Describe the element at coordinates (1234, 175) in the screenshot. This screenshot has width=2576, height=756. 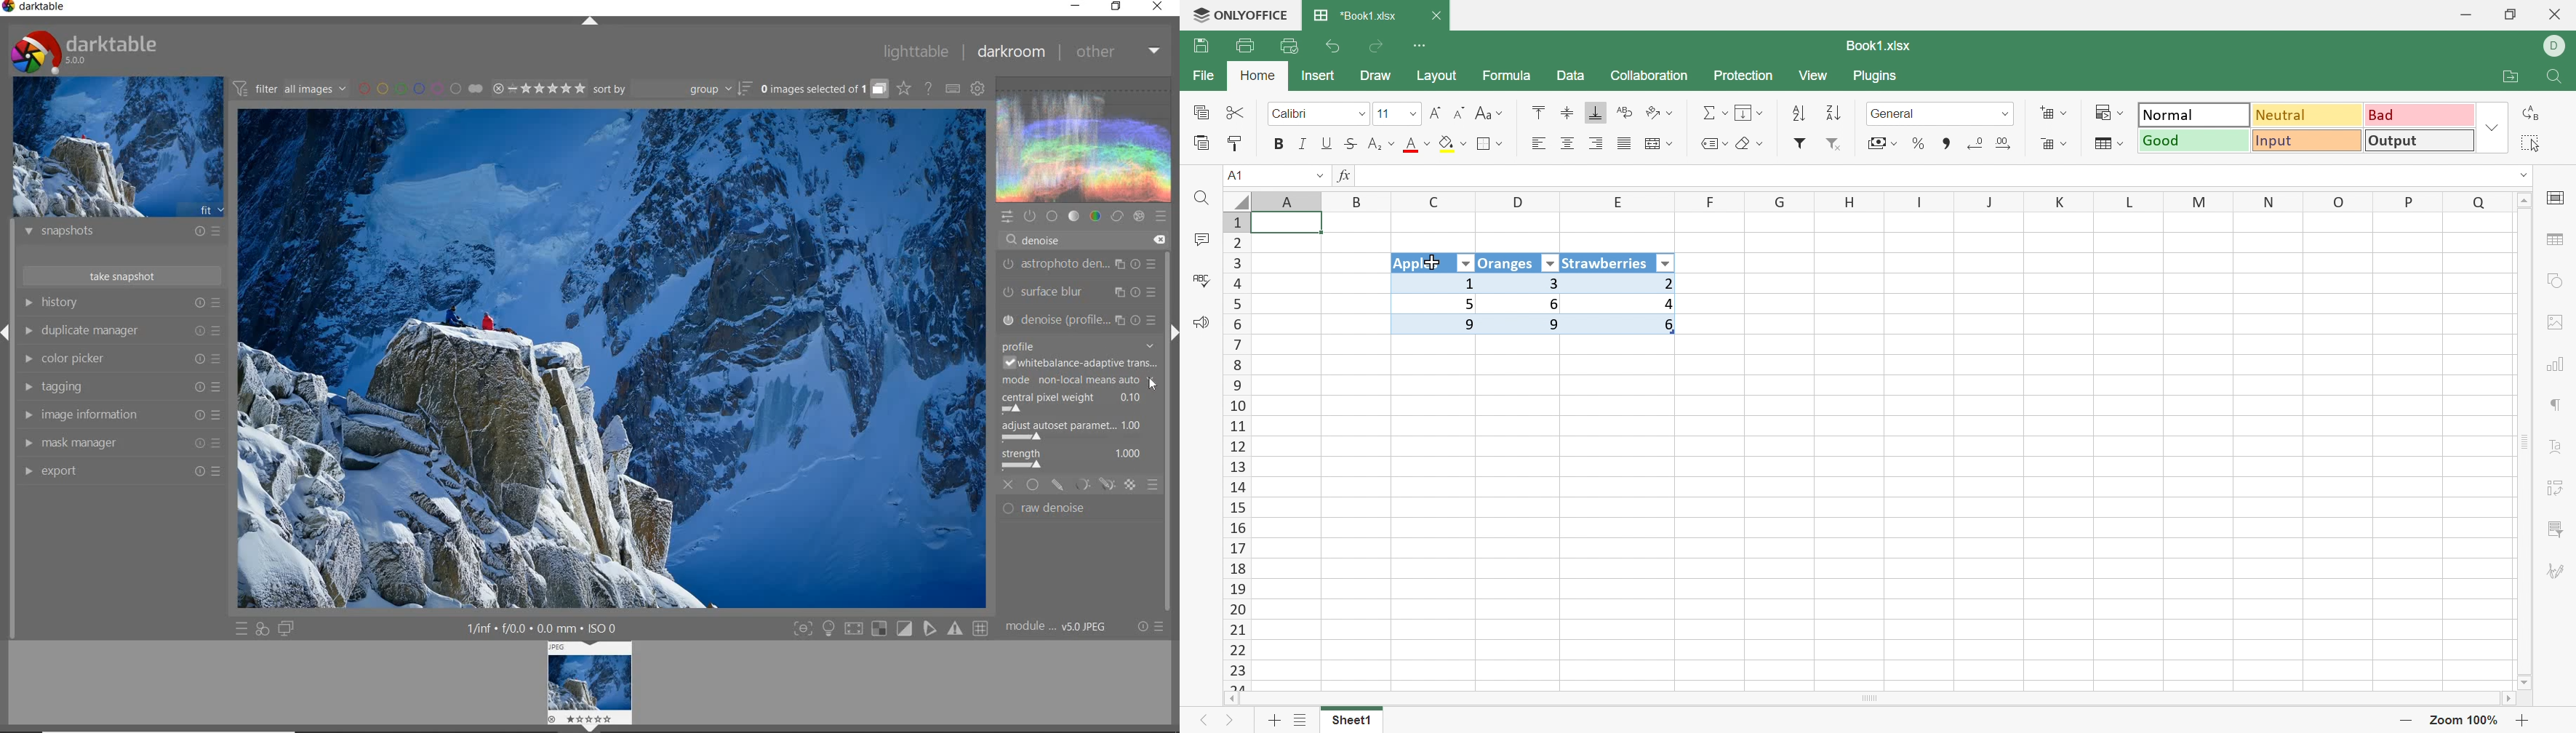
I see `A1` at that location.